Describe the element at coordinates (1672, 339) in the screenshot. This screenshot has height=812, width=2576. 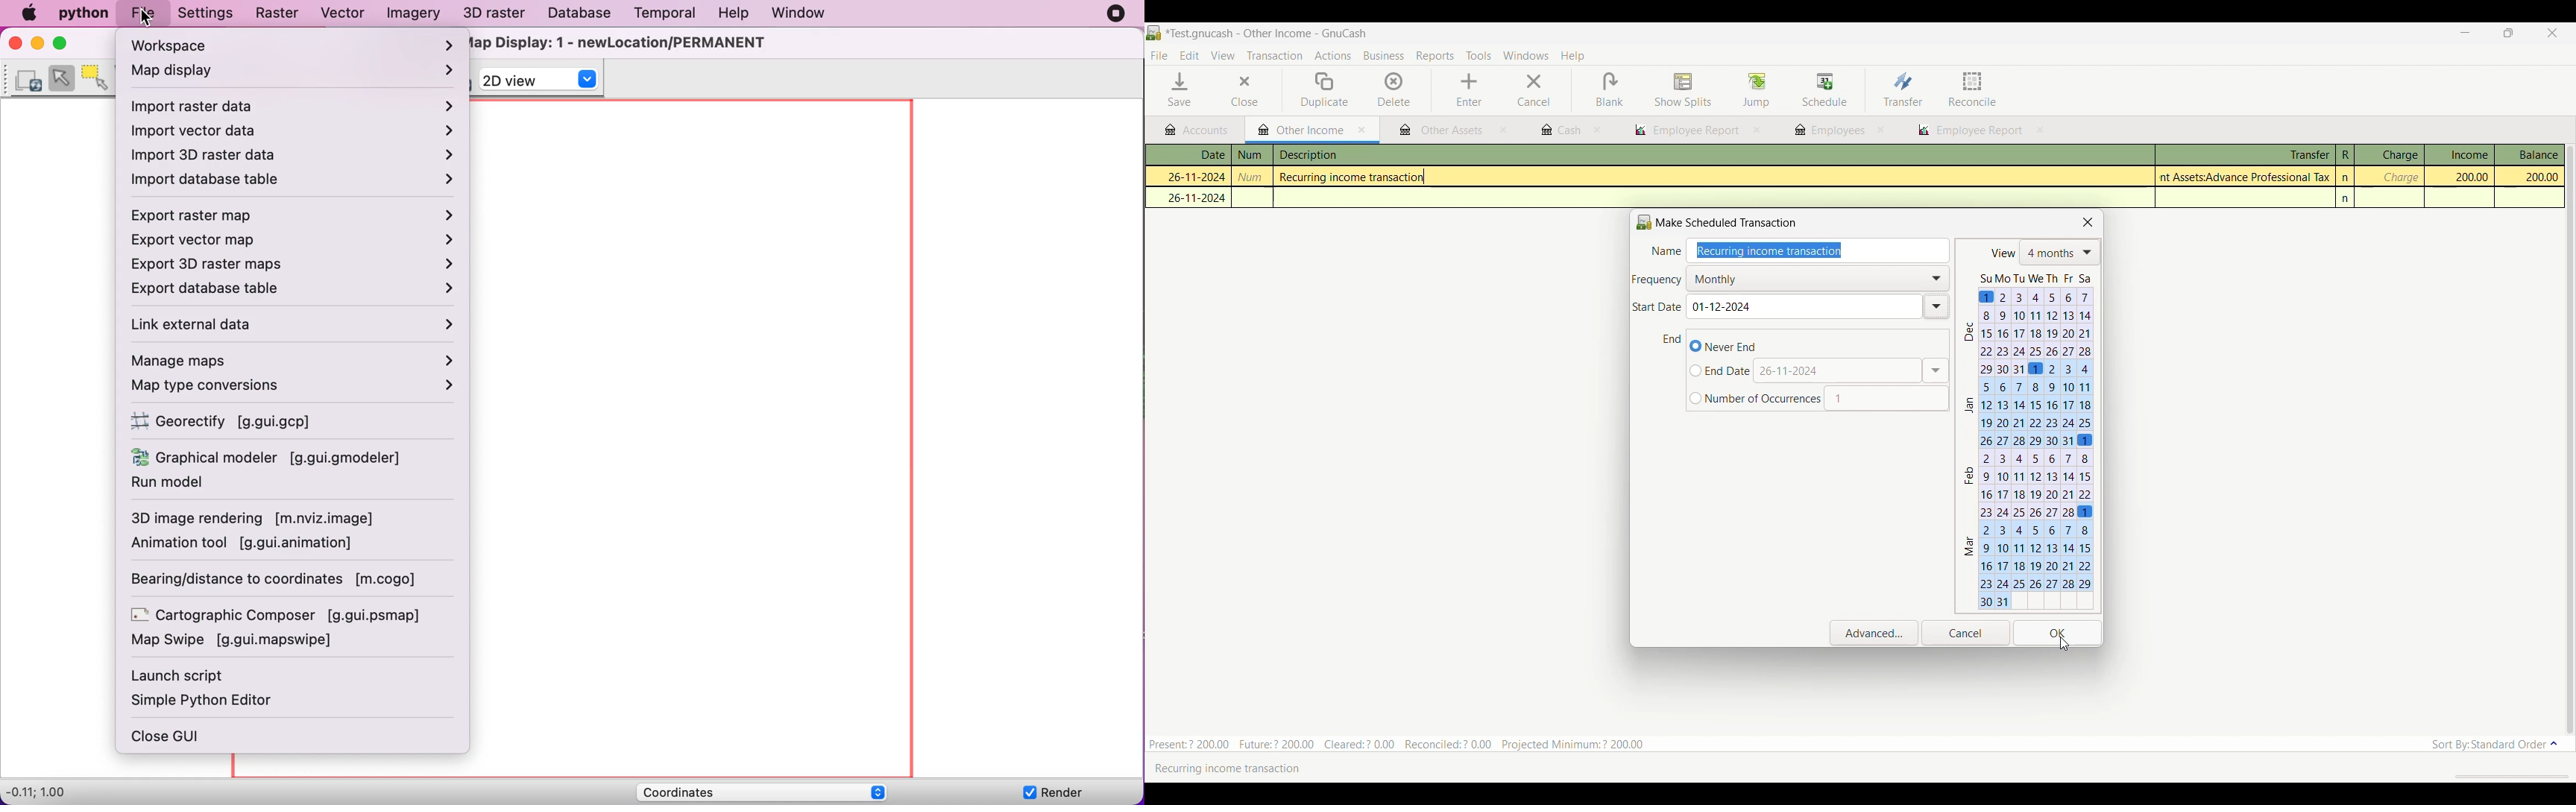
I see `Indicates end date of transaction` at that location.